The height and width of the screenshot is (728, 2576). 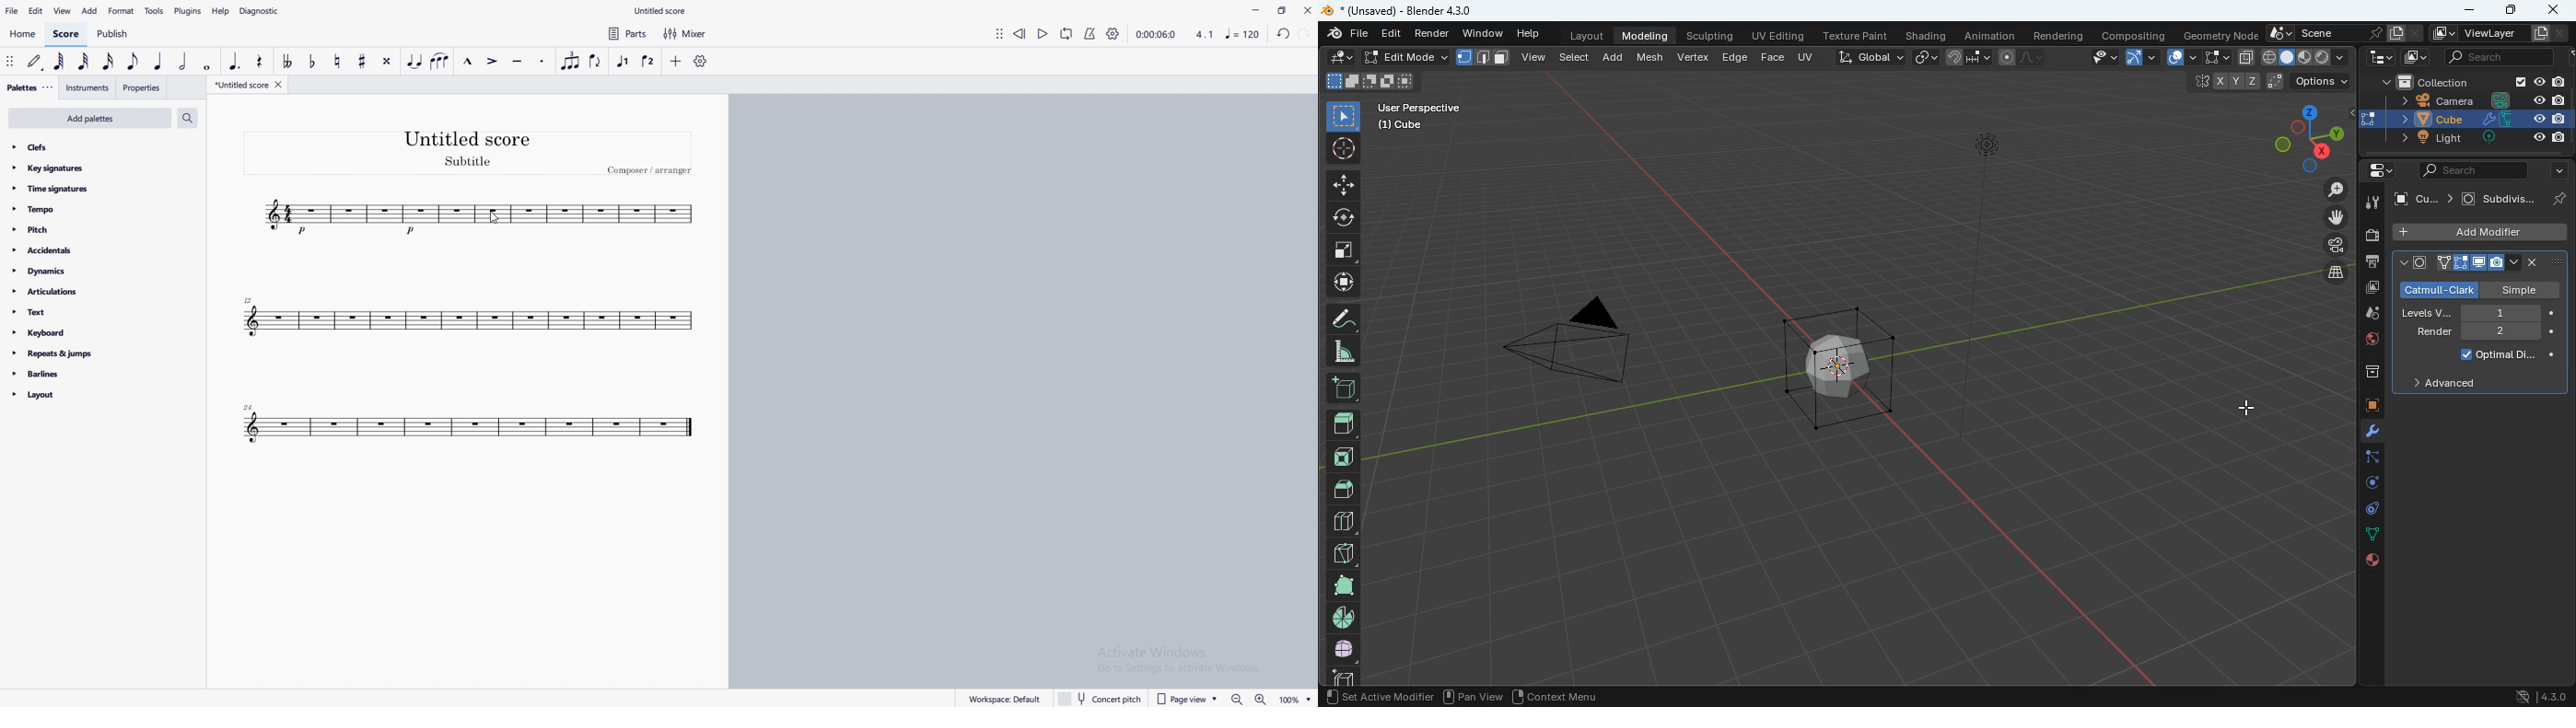 I want to click on publish, so click(x=112, y=34).